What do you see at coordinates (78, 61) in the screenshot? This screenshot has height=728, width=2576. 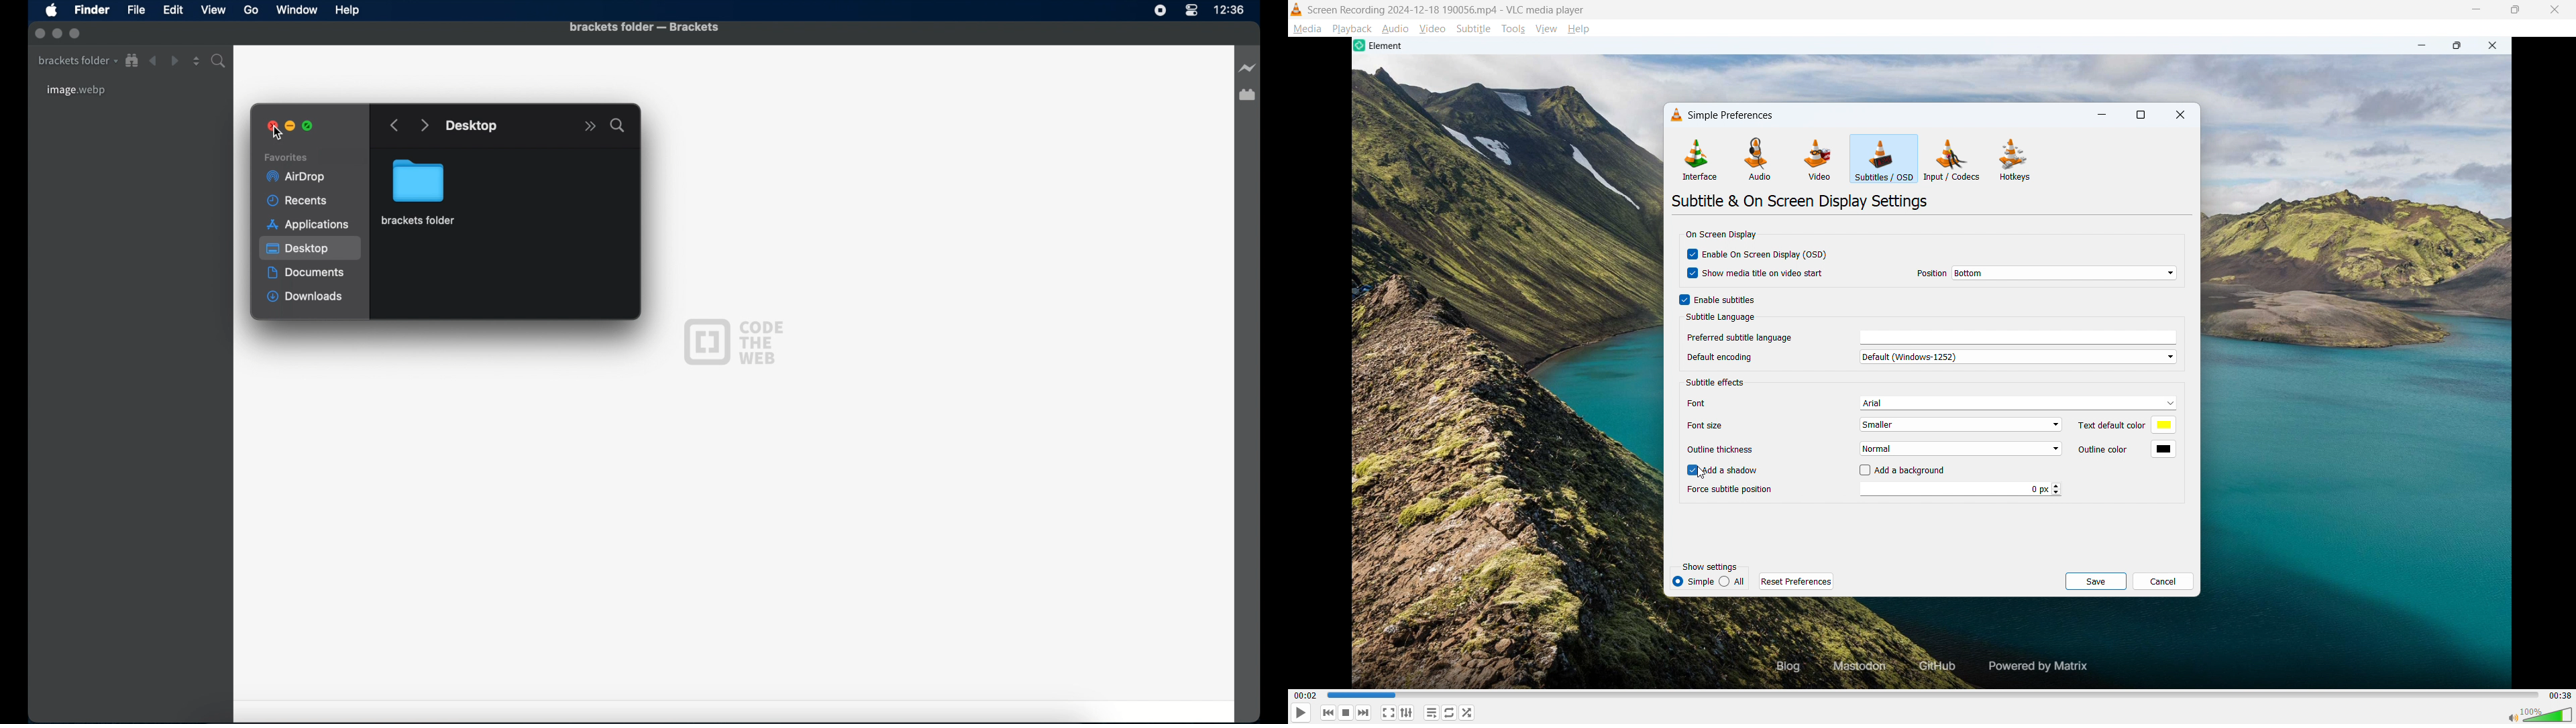 I see `brackets folder` at bounding box center [78, 61].